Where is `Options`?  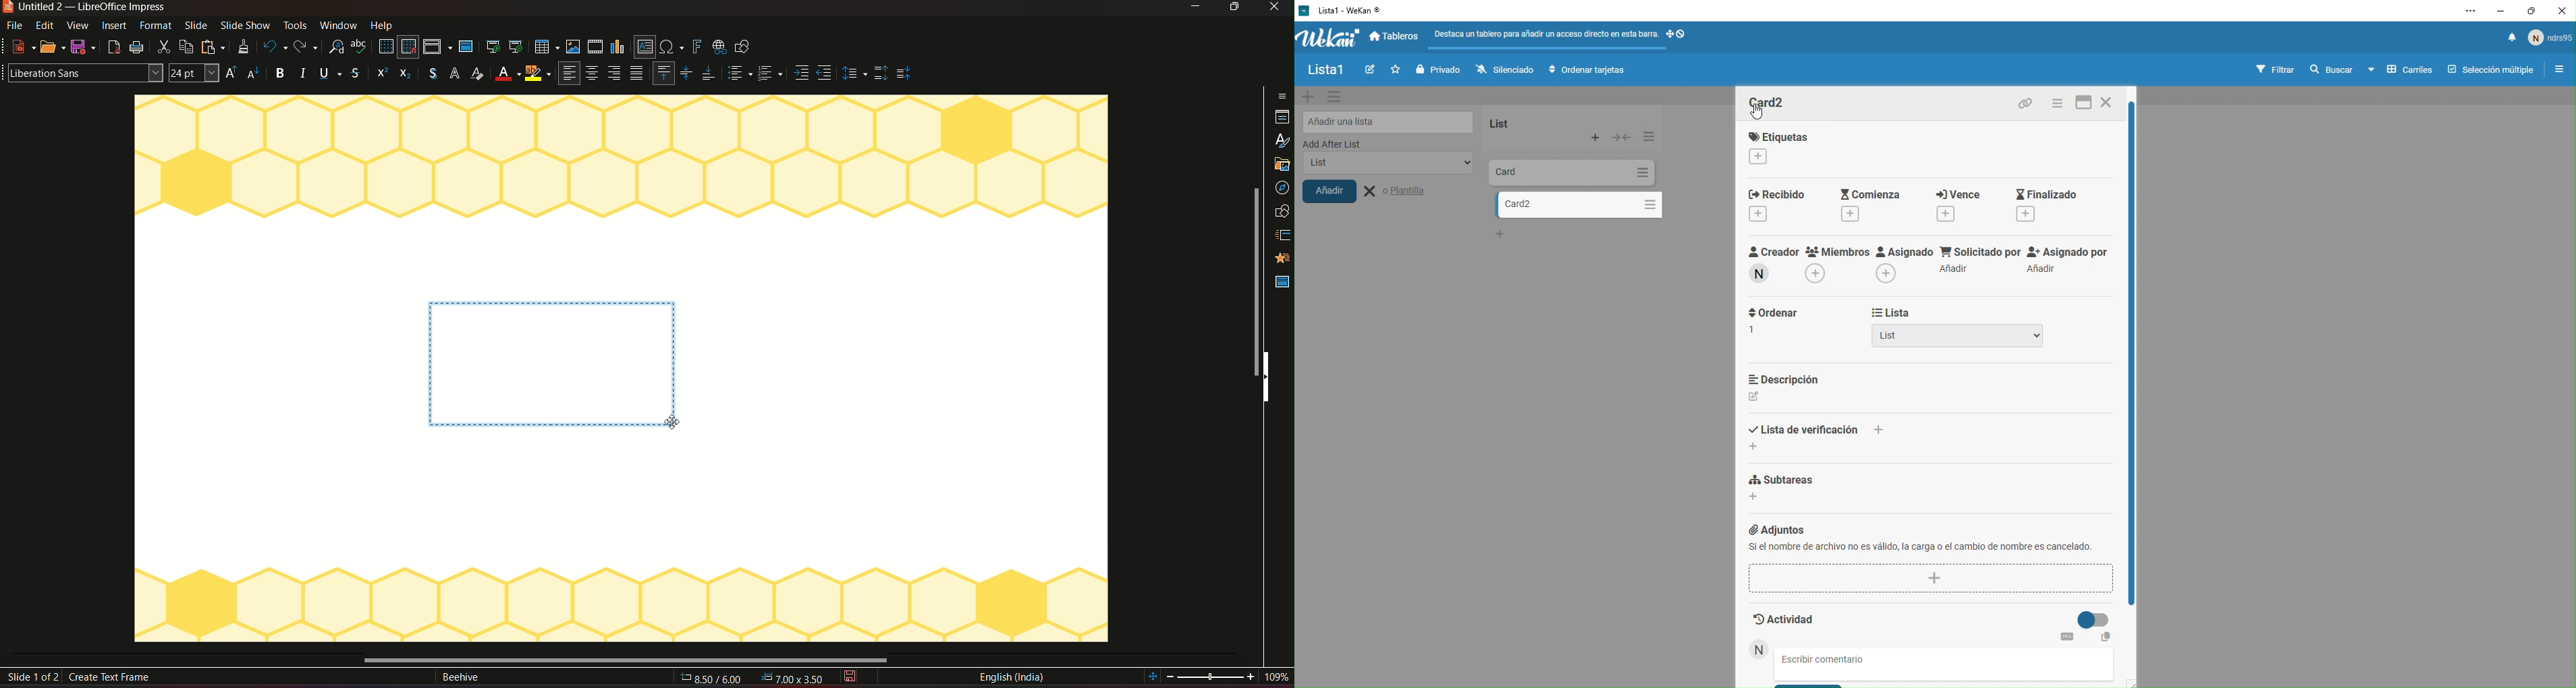
Options is located at coordinates (1647, 136).